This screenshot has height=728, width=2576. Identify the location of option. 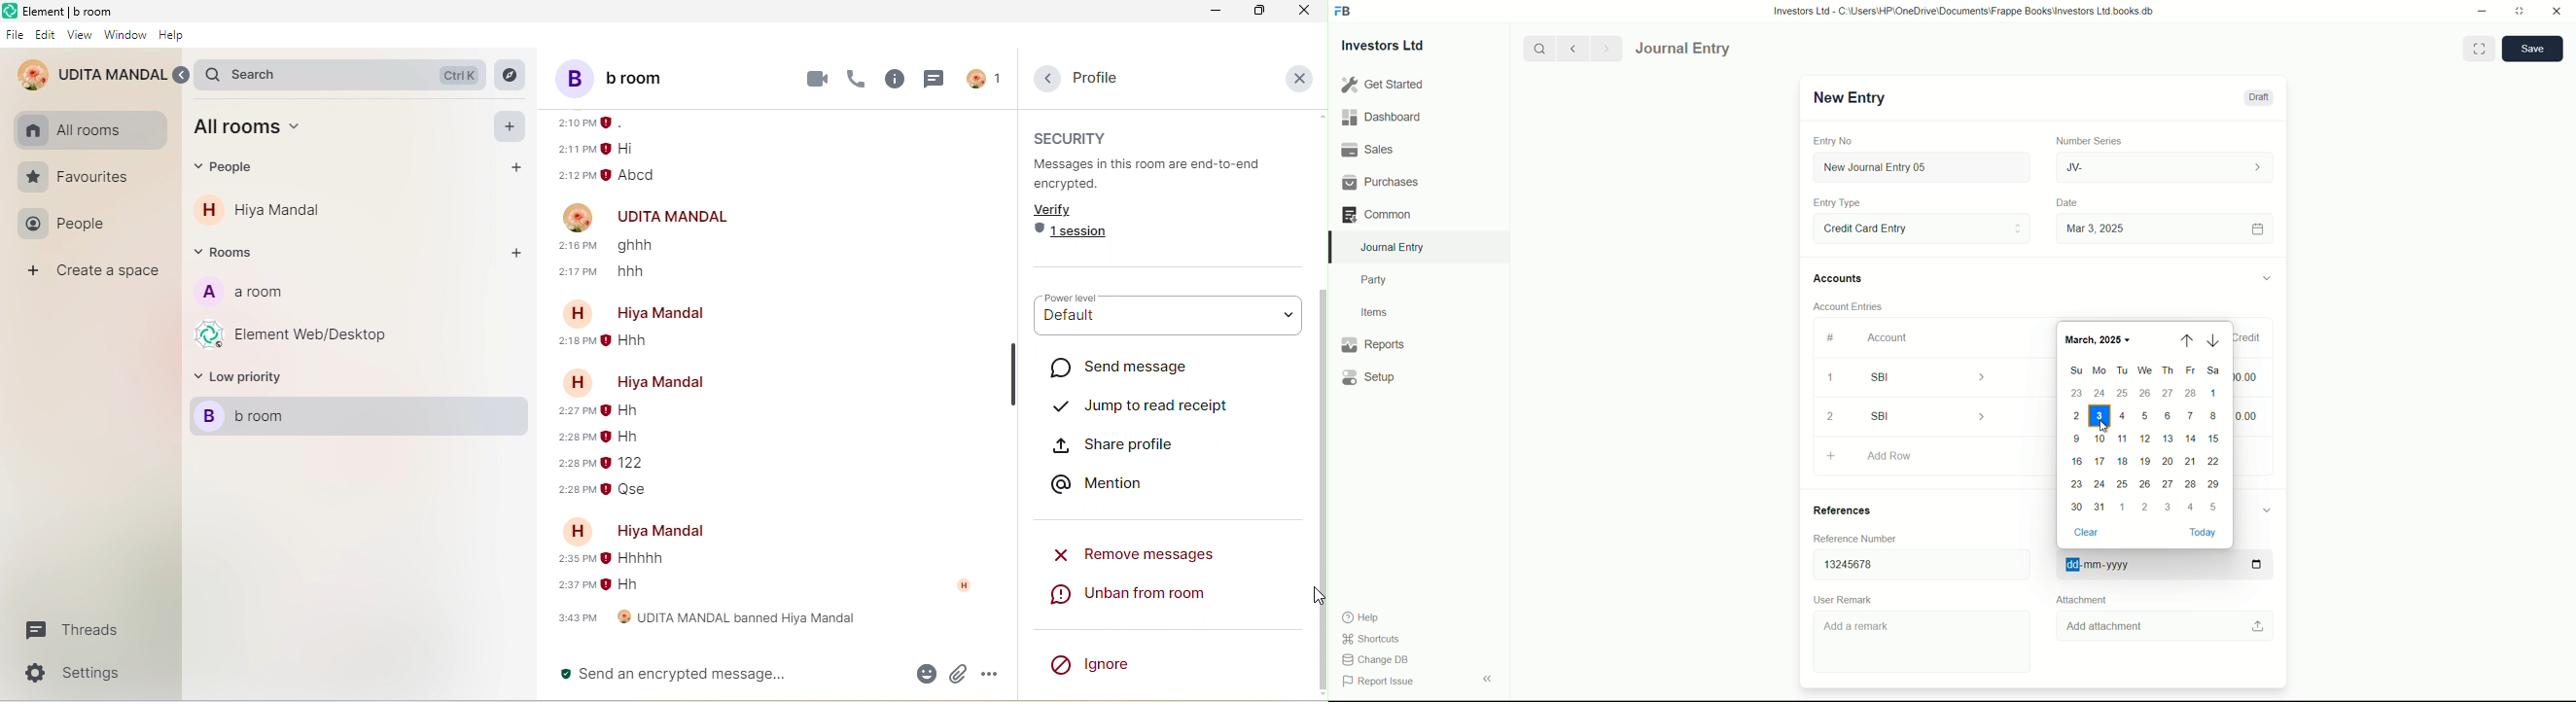
(990, 675).